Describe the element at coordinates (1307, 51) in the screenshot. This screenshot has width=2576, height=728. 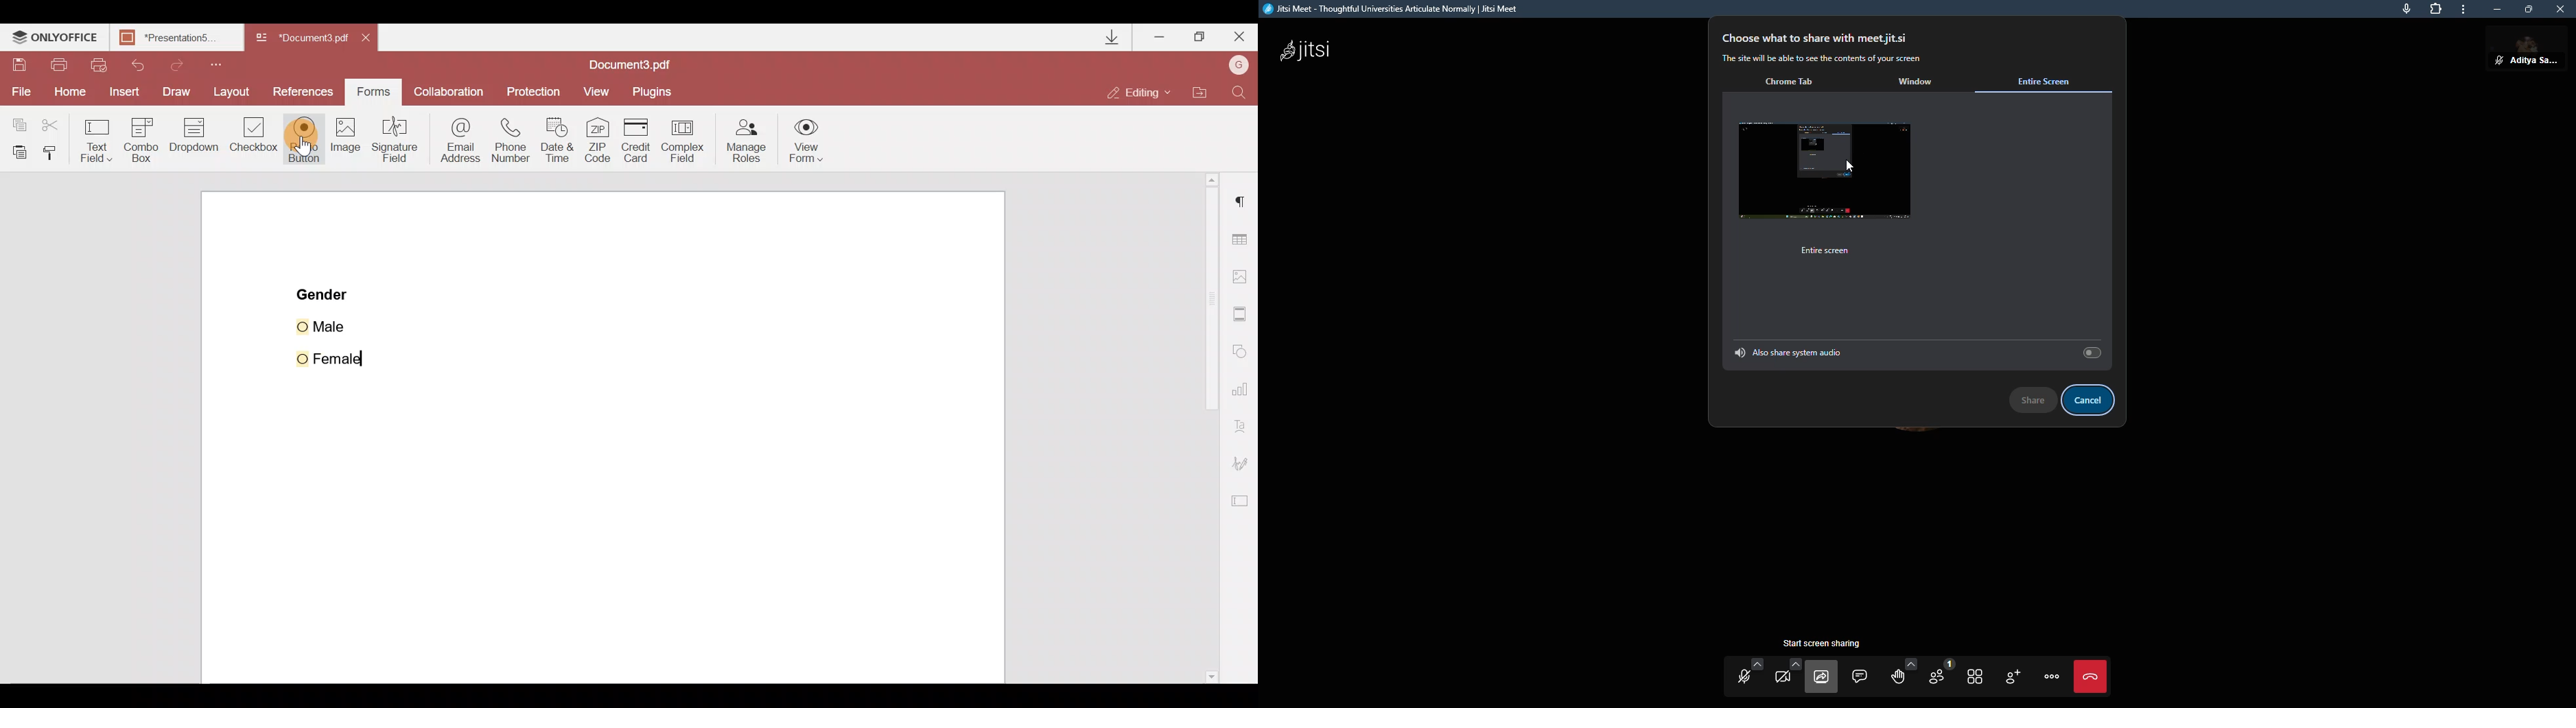
I see `jitsi` at that location.